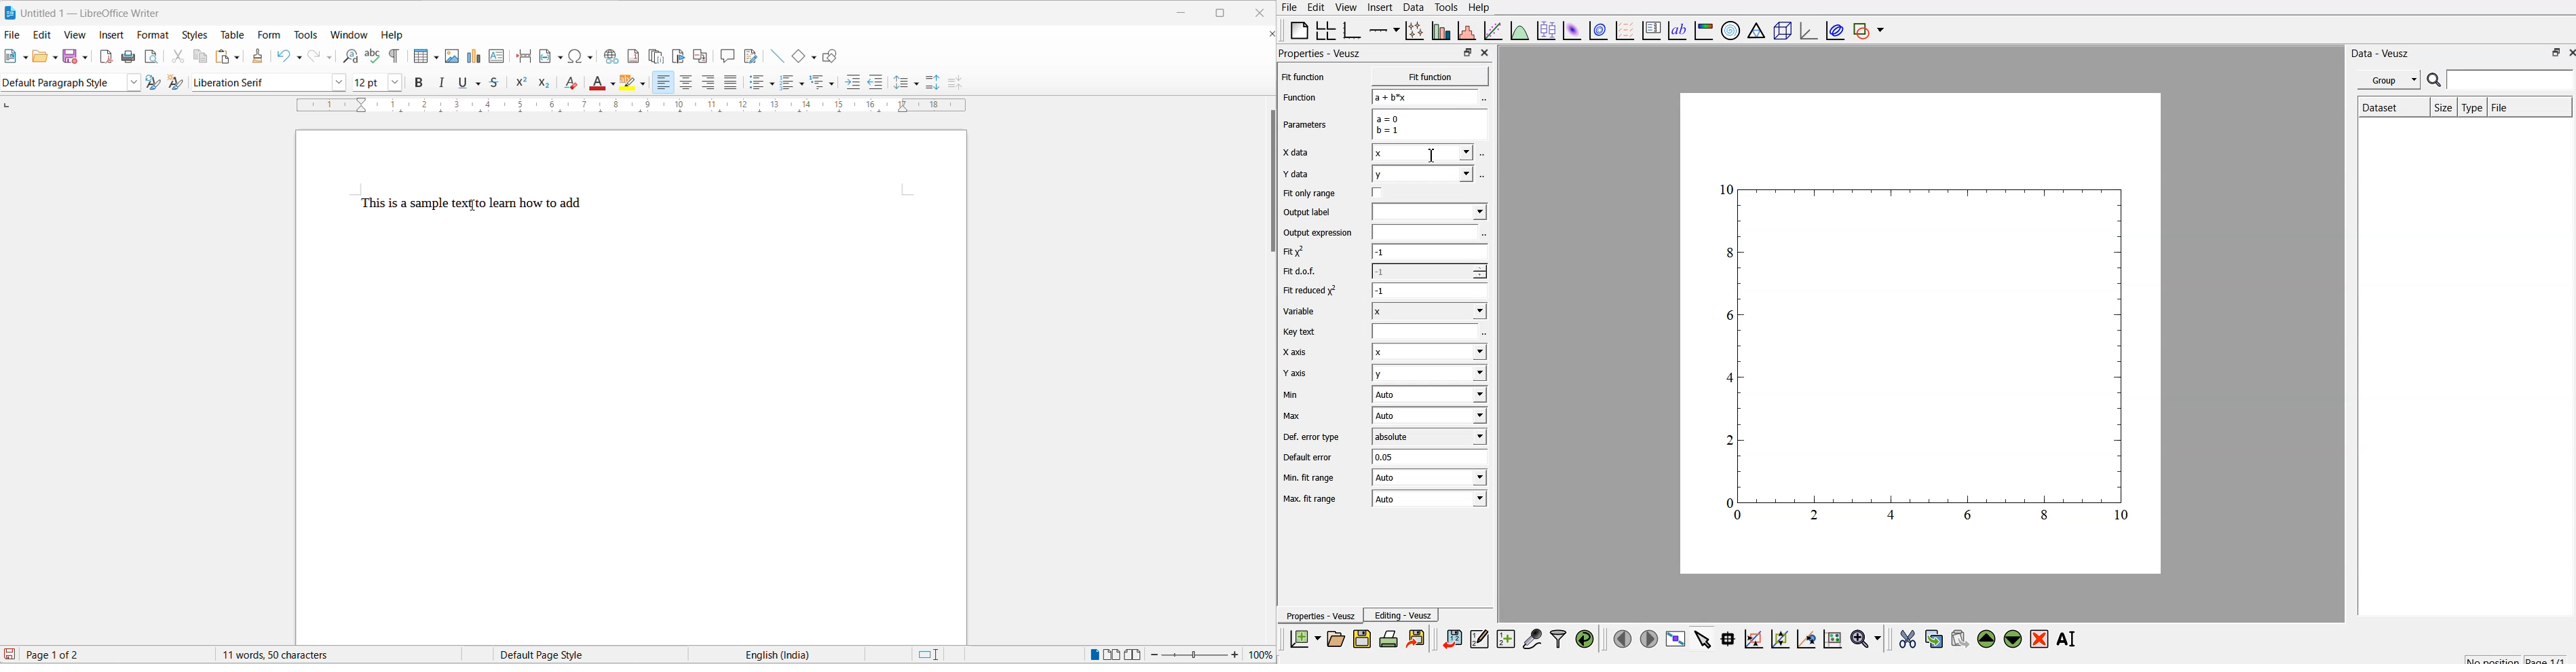  Describe the element at coordinates (552, 55) in the screenshot. I see `insert field` at that location.